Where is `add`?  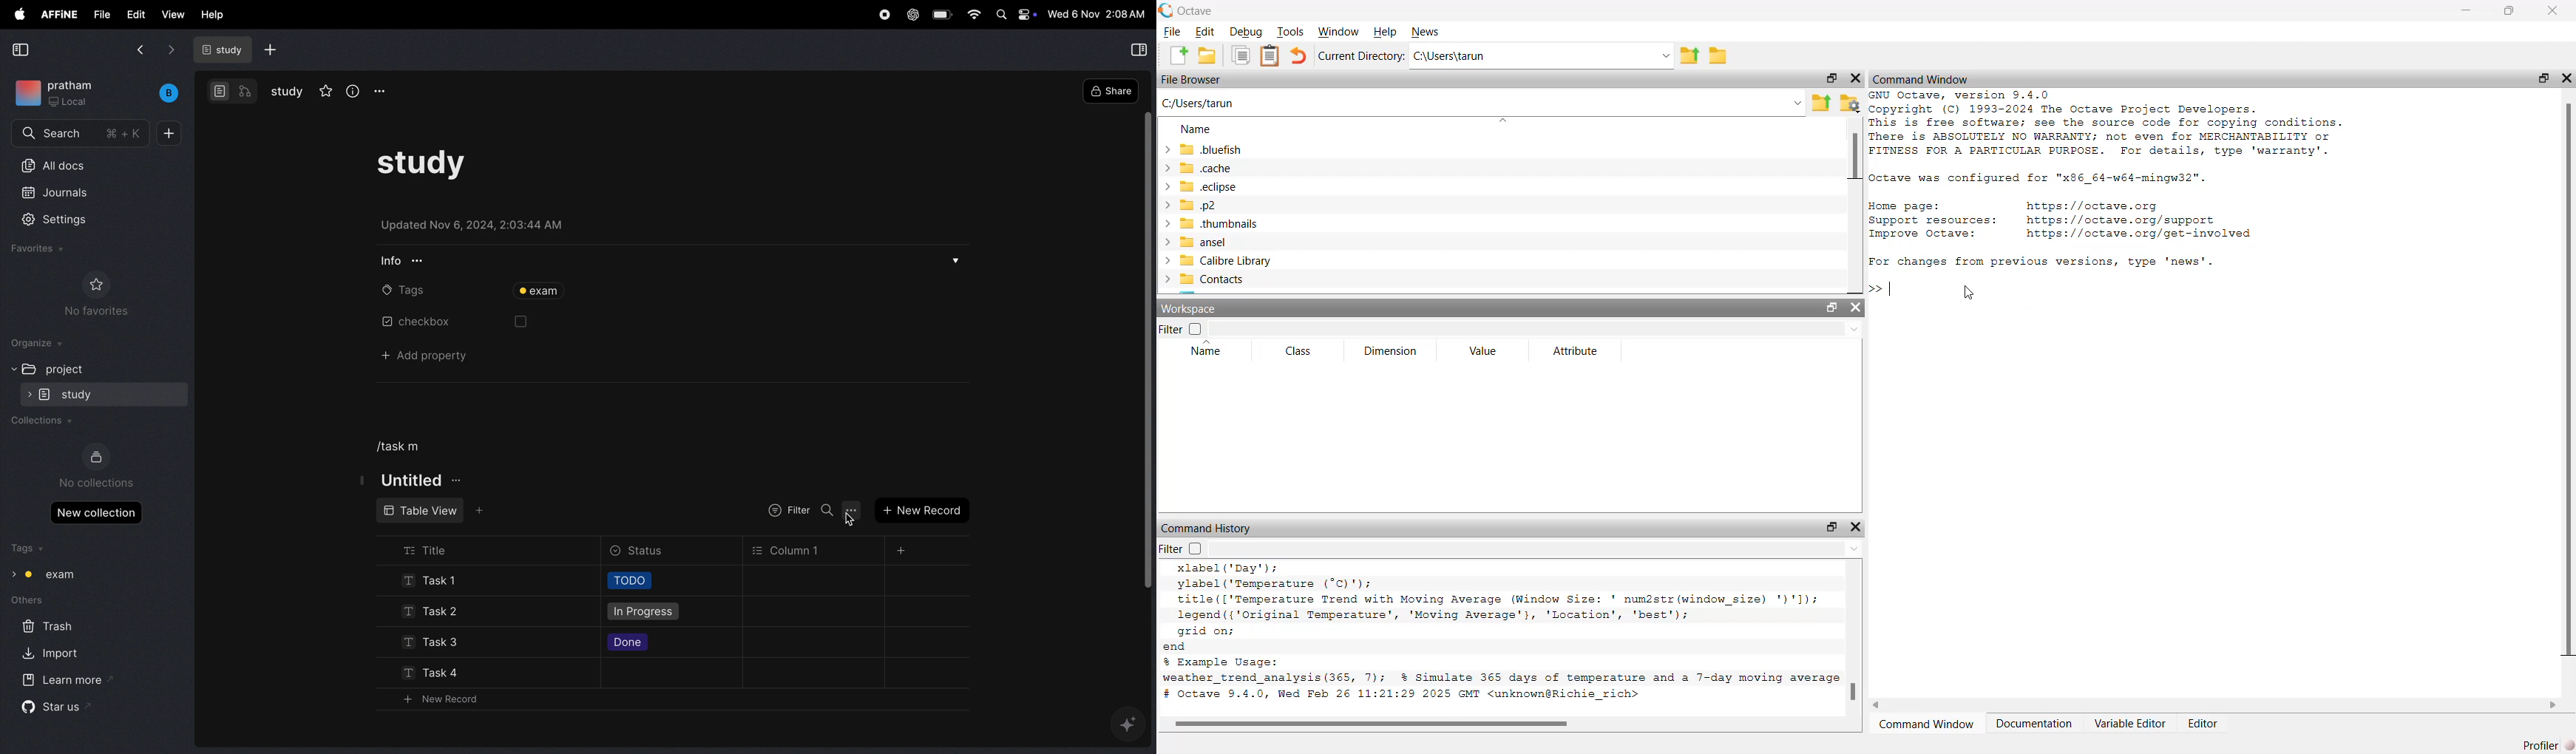 add is located at coordinates (271, 50).